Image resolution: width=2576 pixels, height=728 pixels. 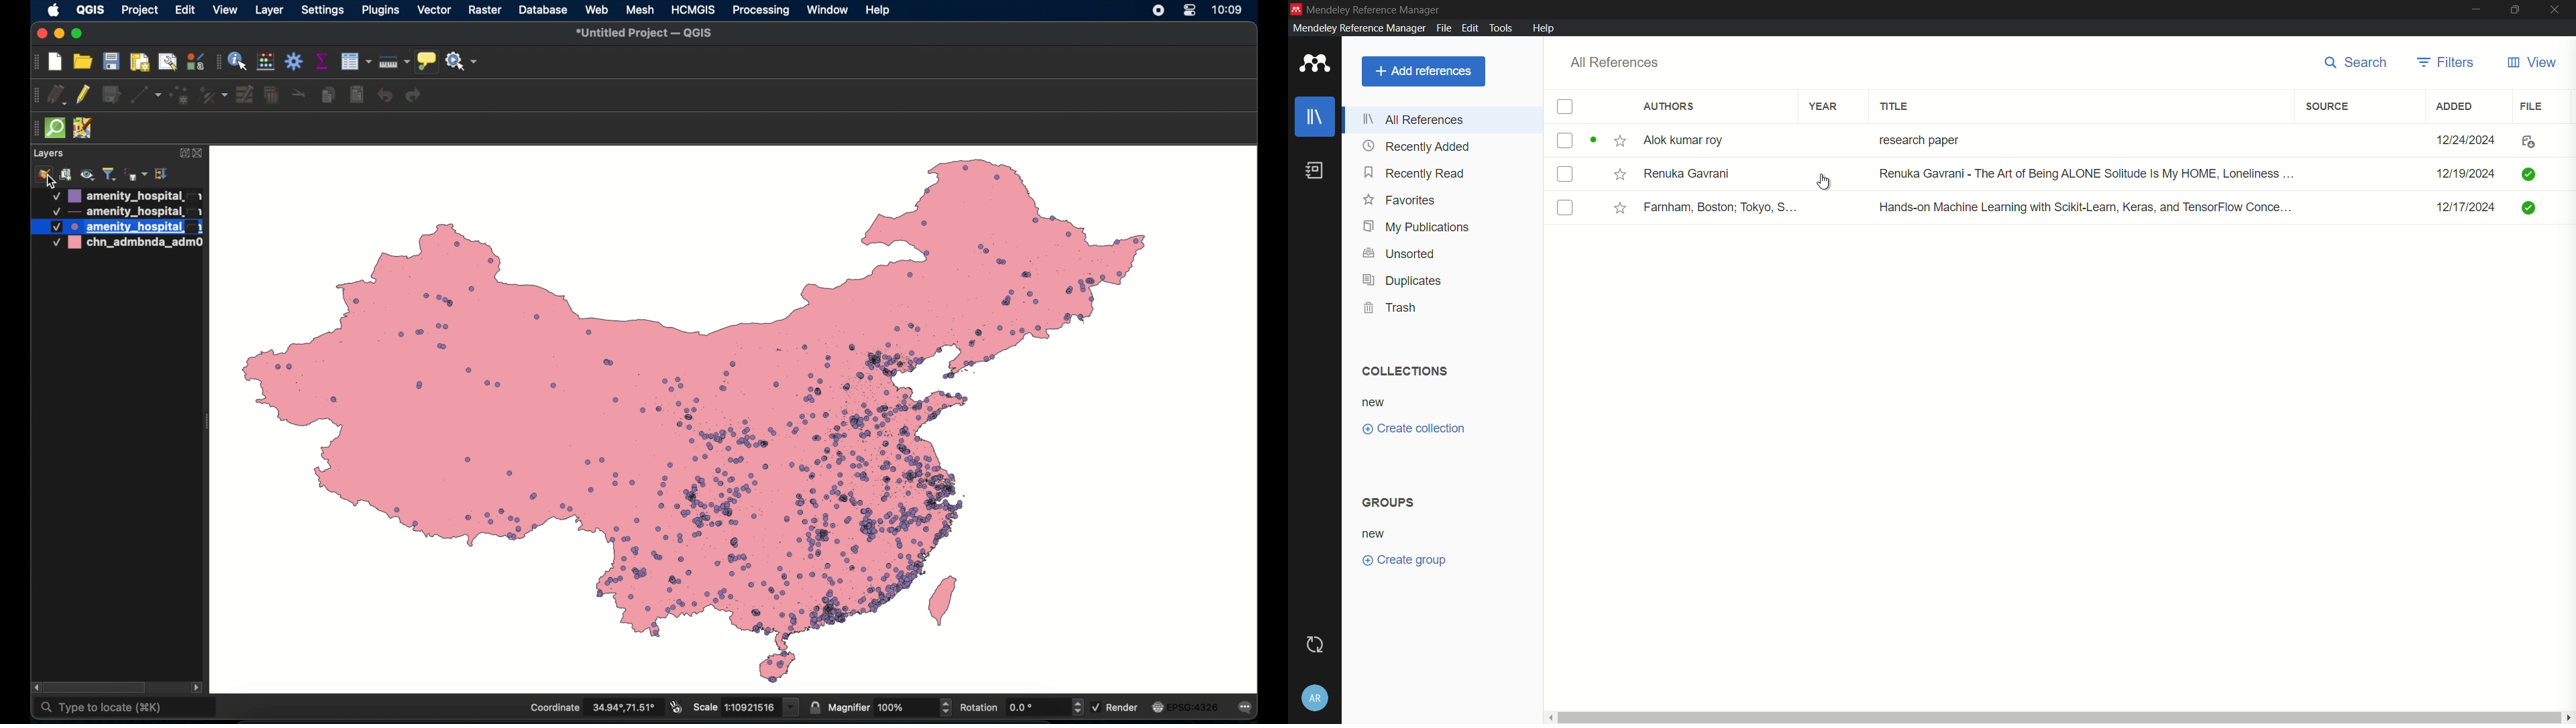 I want to click on window, so click(x=827, y=10).